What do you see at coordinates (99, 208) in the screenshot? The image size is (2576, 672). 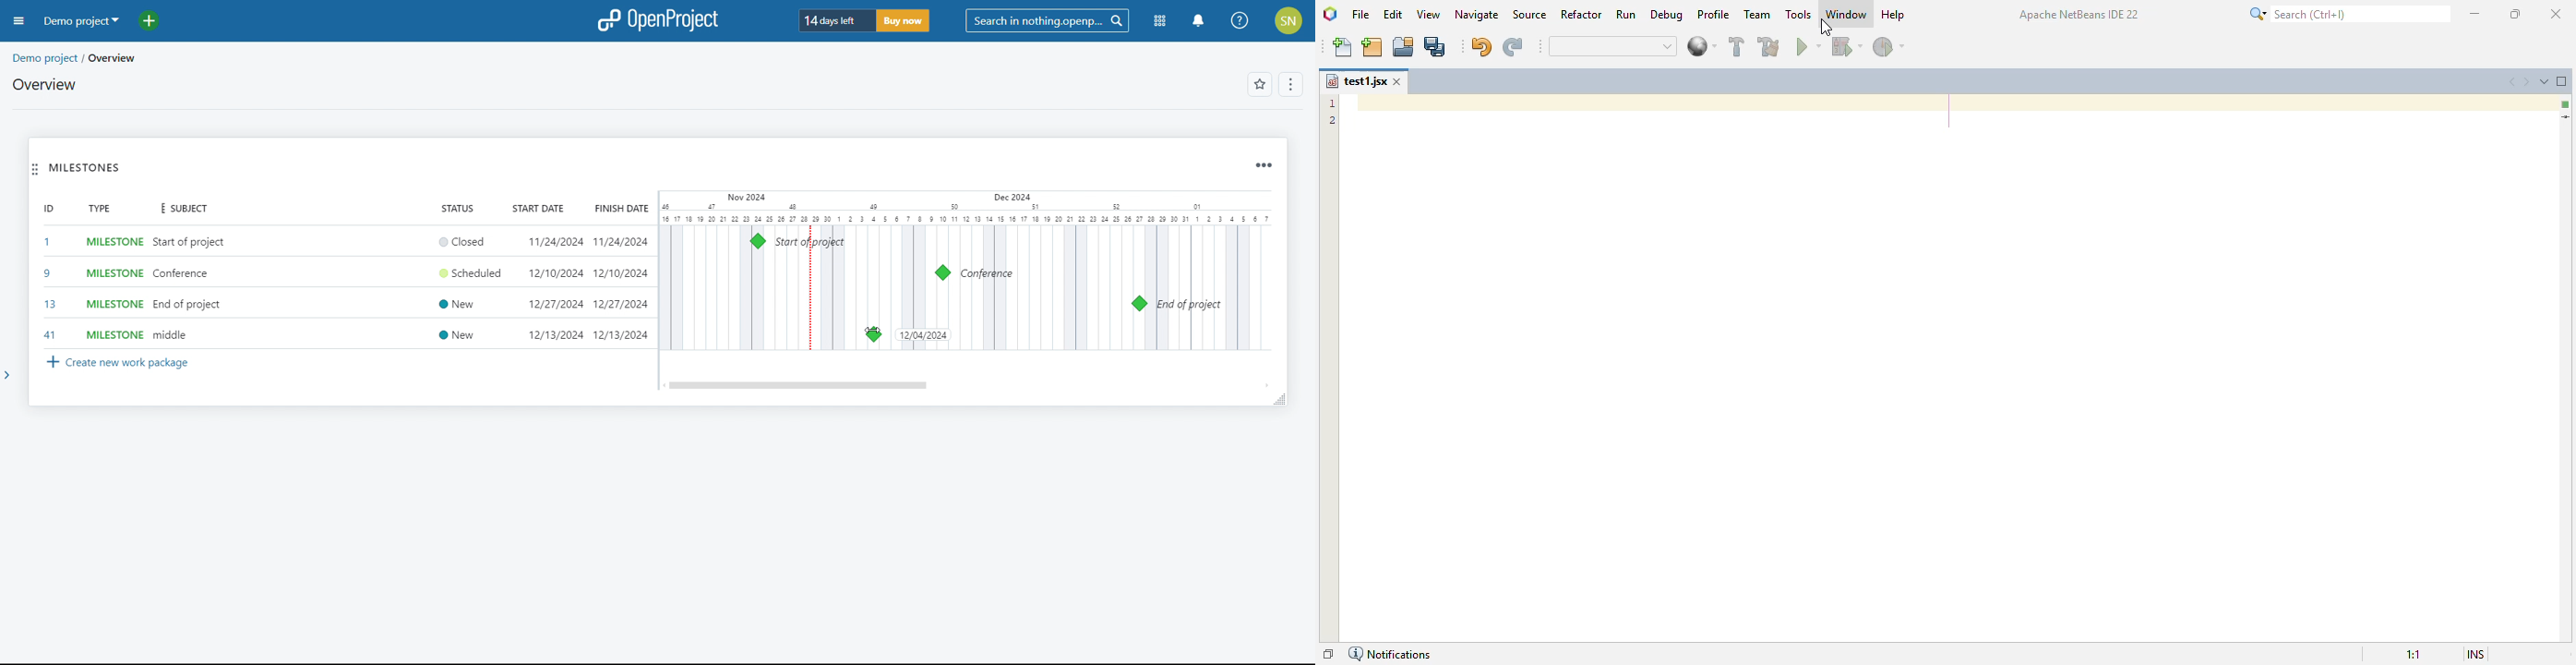 I see `type` at bounding box center [99, 208].